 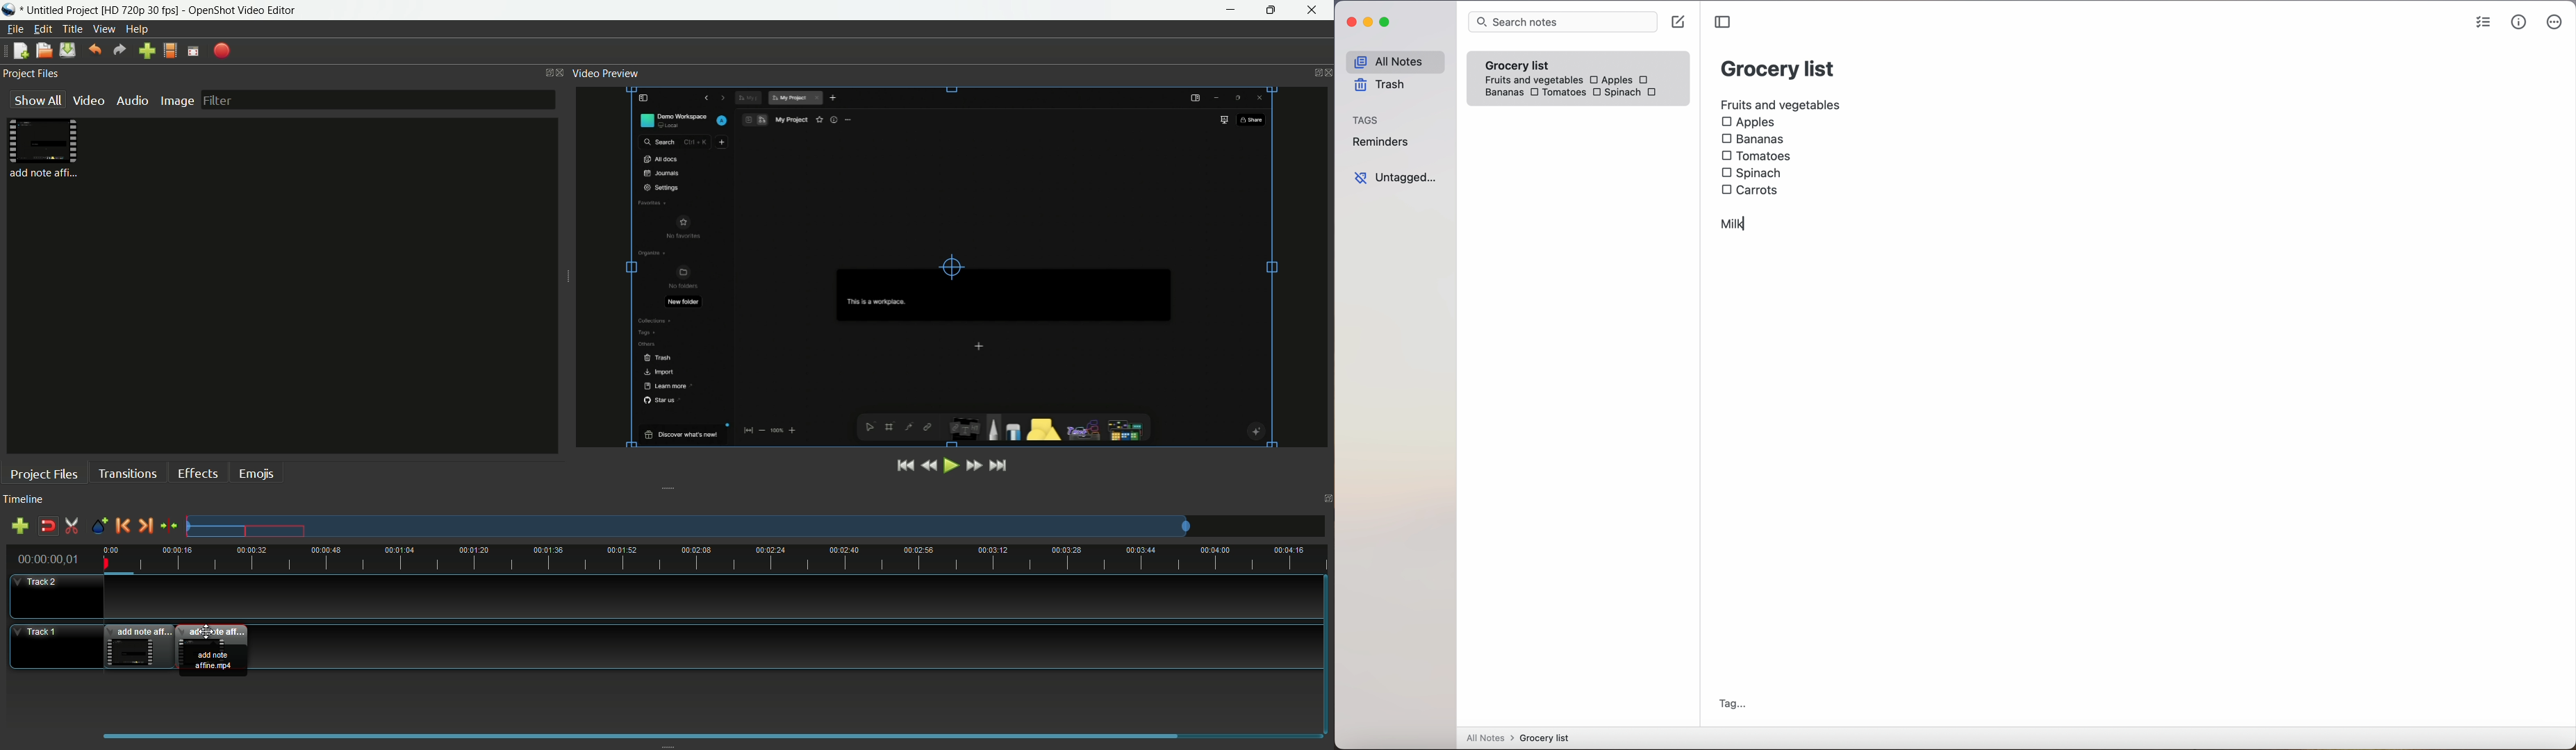 What do you see at coordinates (35, 101) in the screenshot?
I see `show all` at bounding box center [35, 101].